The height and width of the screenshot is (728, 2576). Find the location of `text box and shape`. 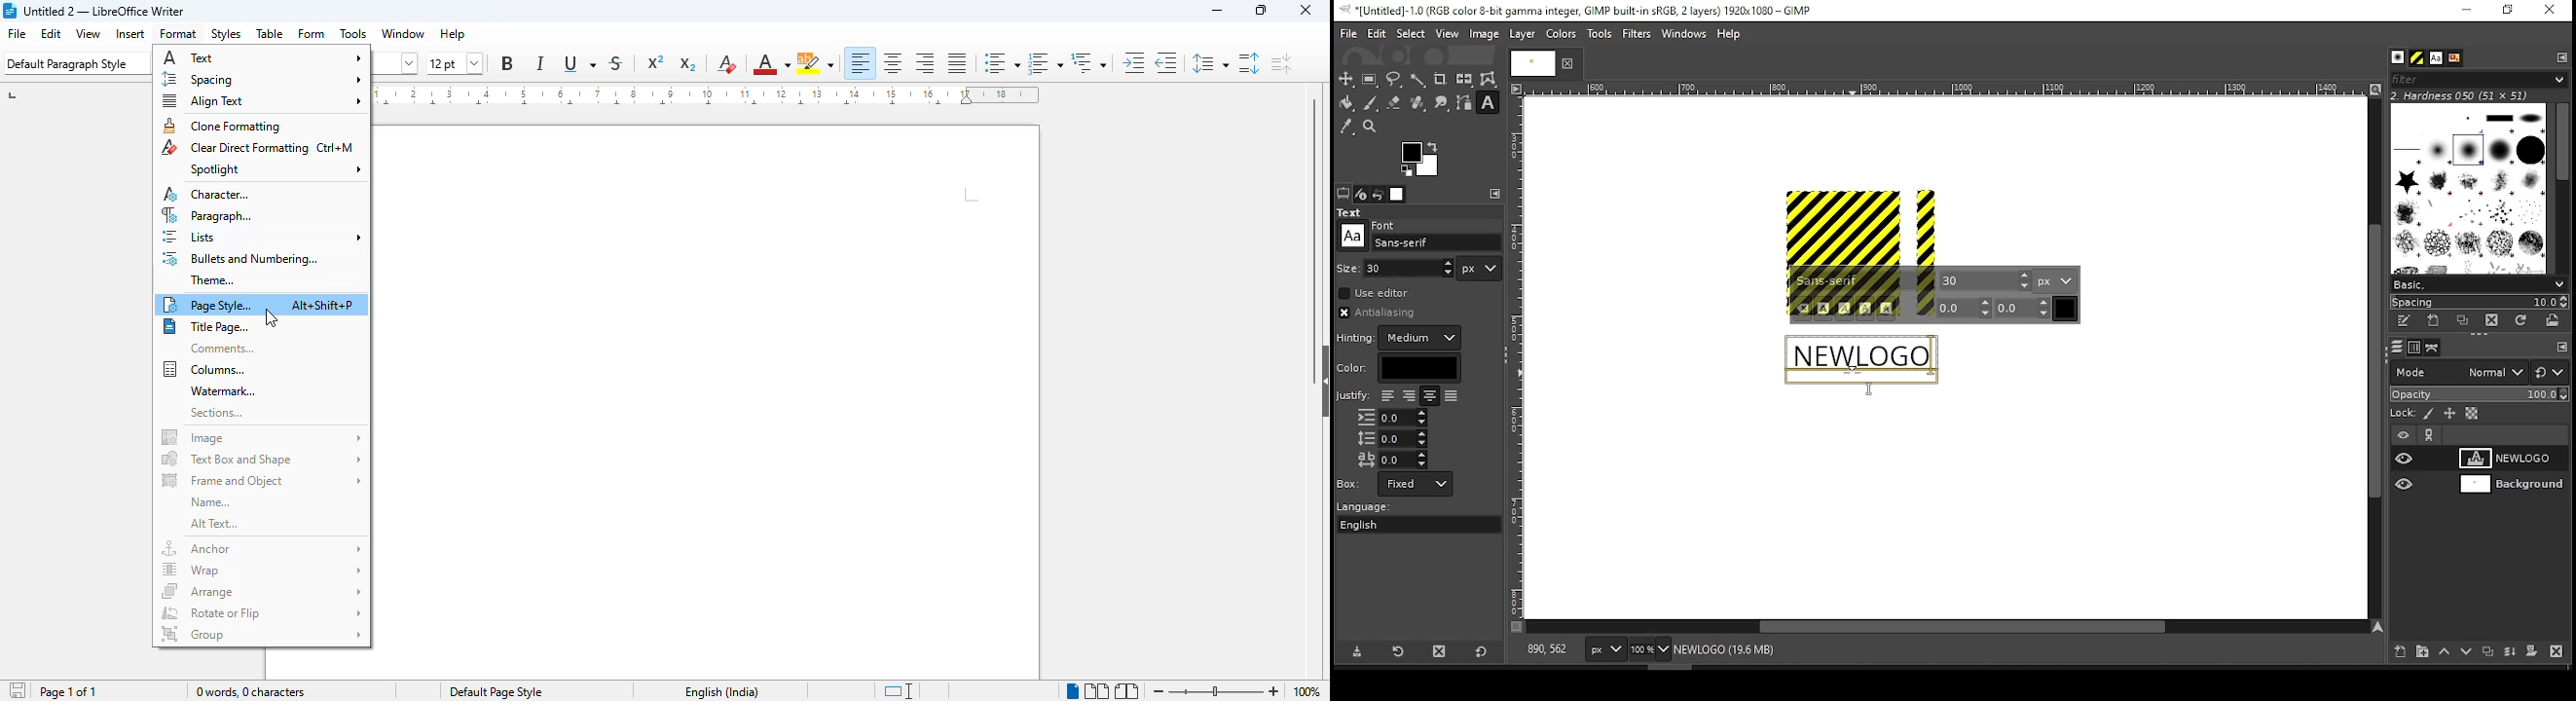

text box and shape is located at coordinates (260, 460).